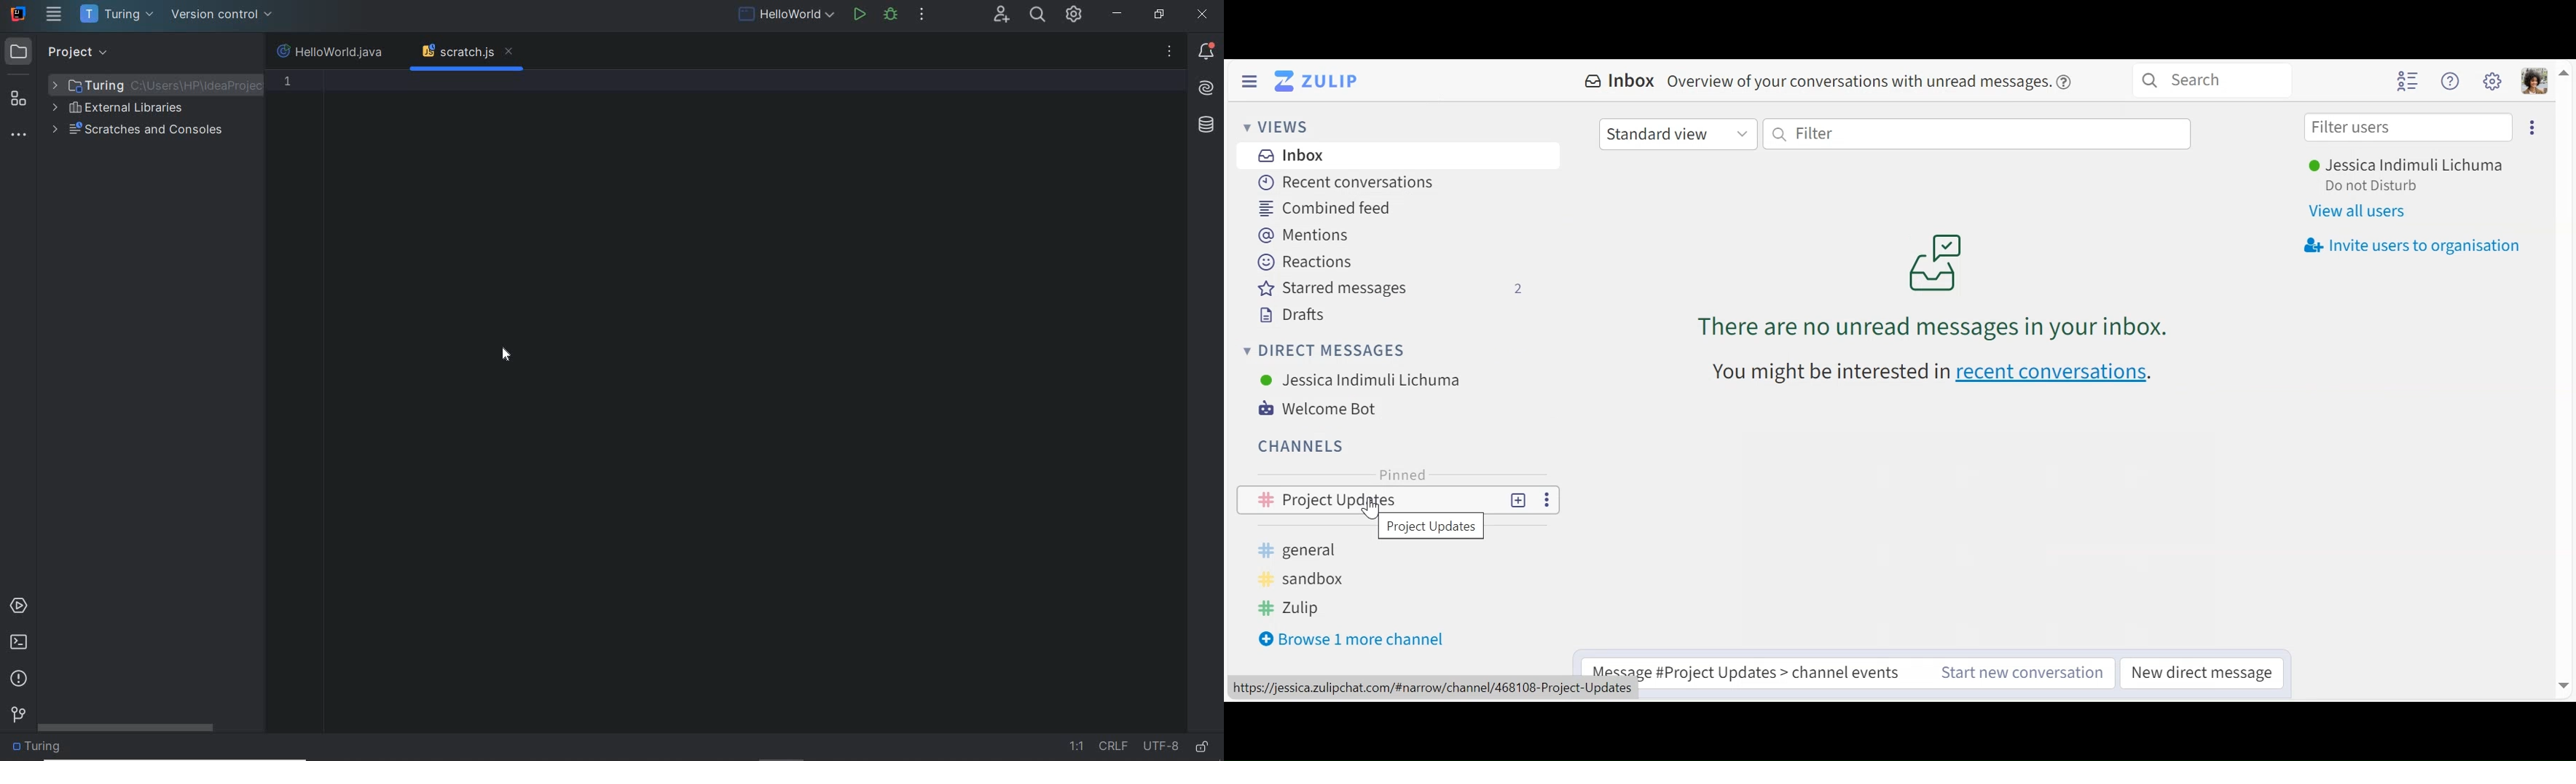  What do you see at coordinates (1328, 409) in the screenshot?
I see `Welcome Bot` at bounding box center [1328, 409].